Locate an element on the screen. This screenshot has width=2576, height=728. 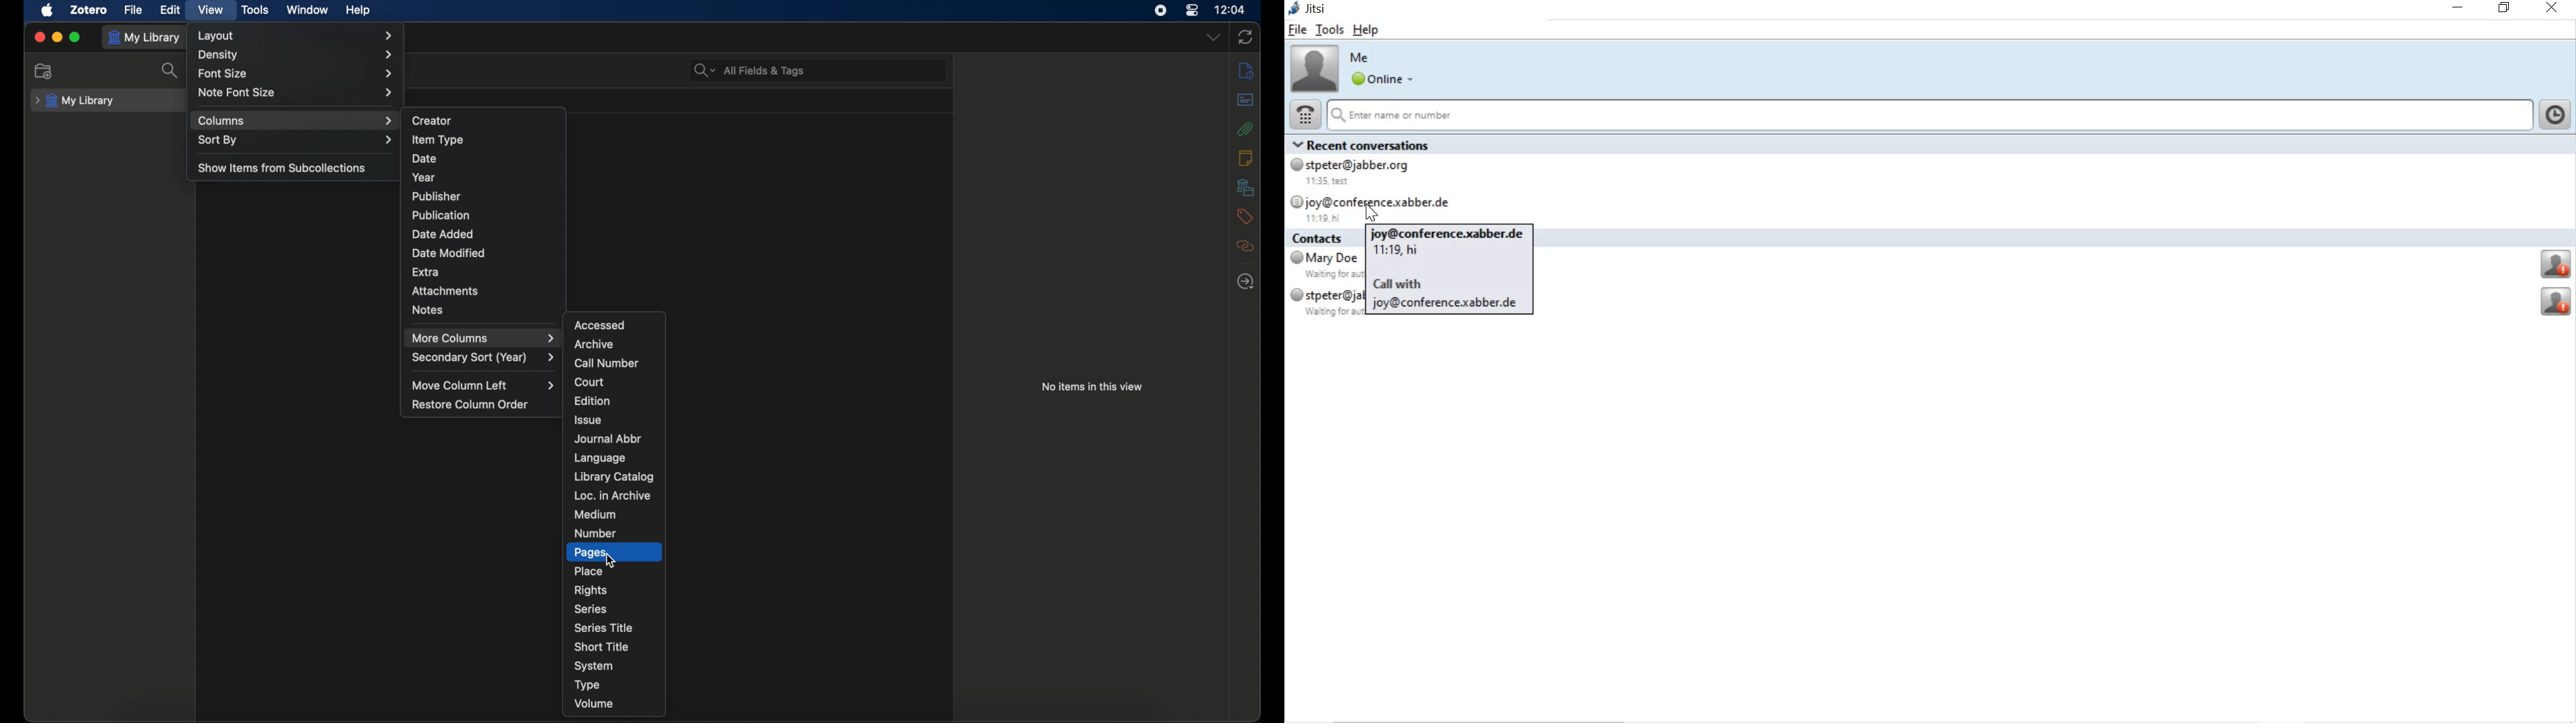
sort by is located at coordinates (296, 140).